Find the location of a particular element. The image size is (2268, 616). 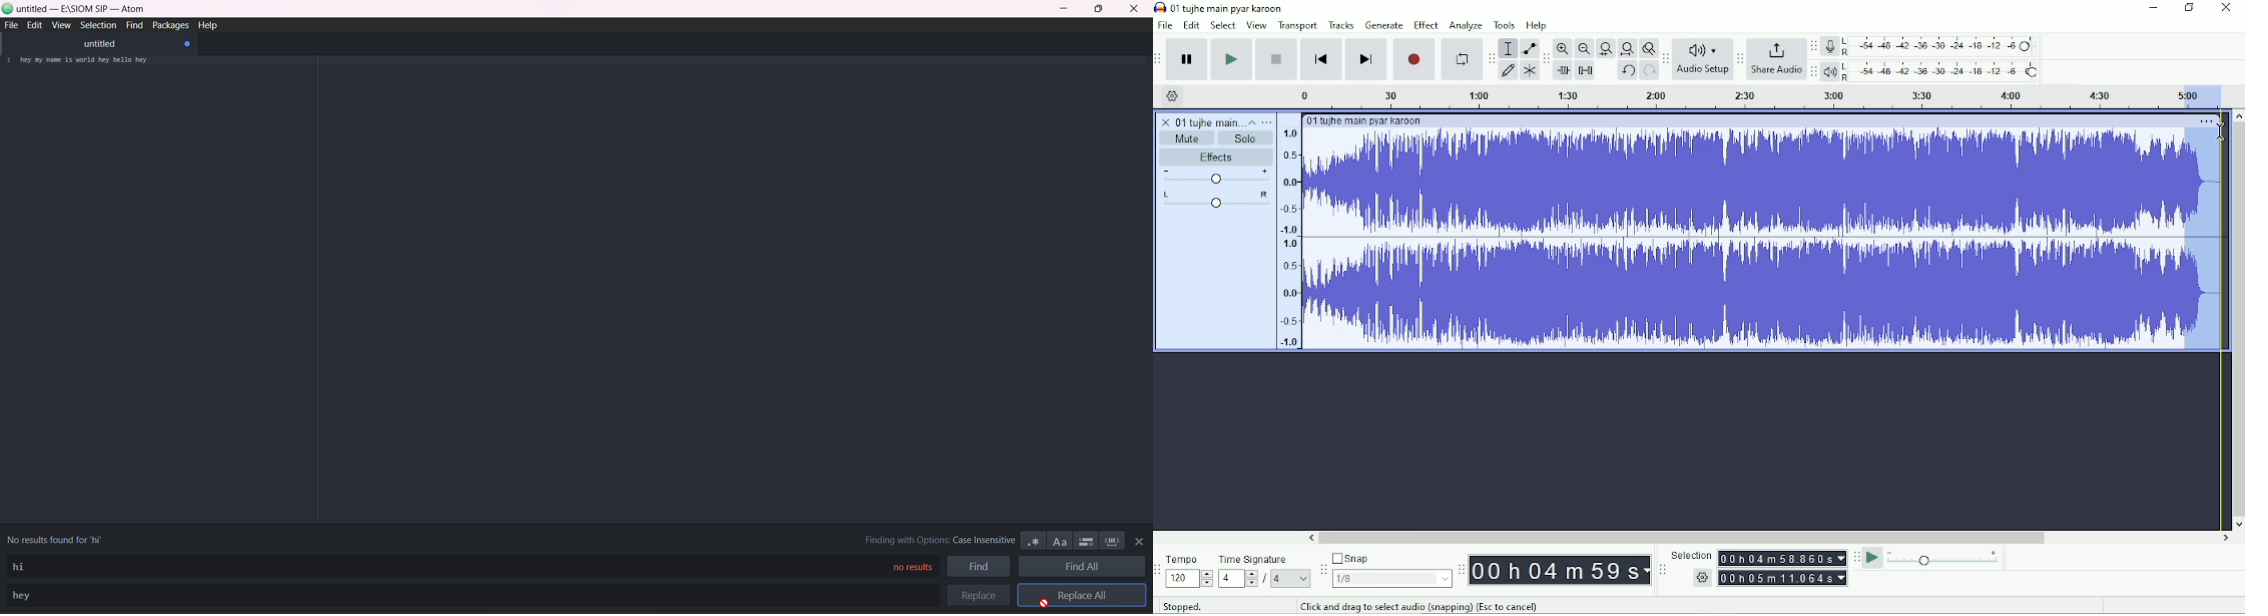

Minimize is located at coordinates (2154, 7).